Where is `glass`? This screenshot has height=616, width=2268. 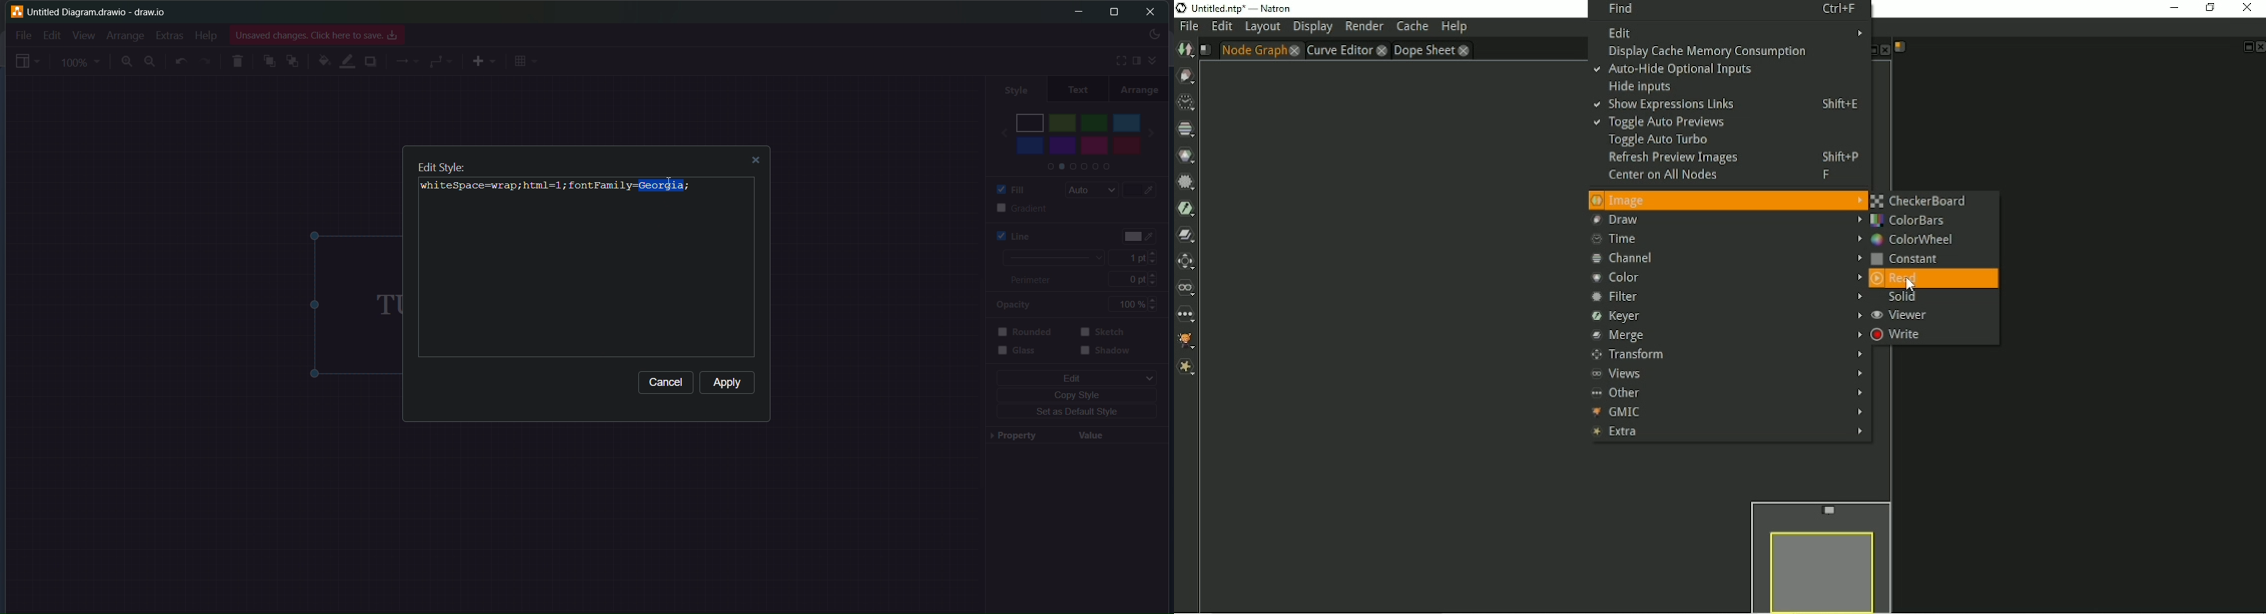 glass is located at coordinates (1025, 355).